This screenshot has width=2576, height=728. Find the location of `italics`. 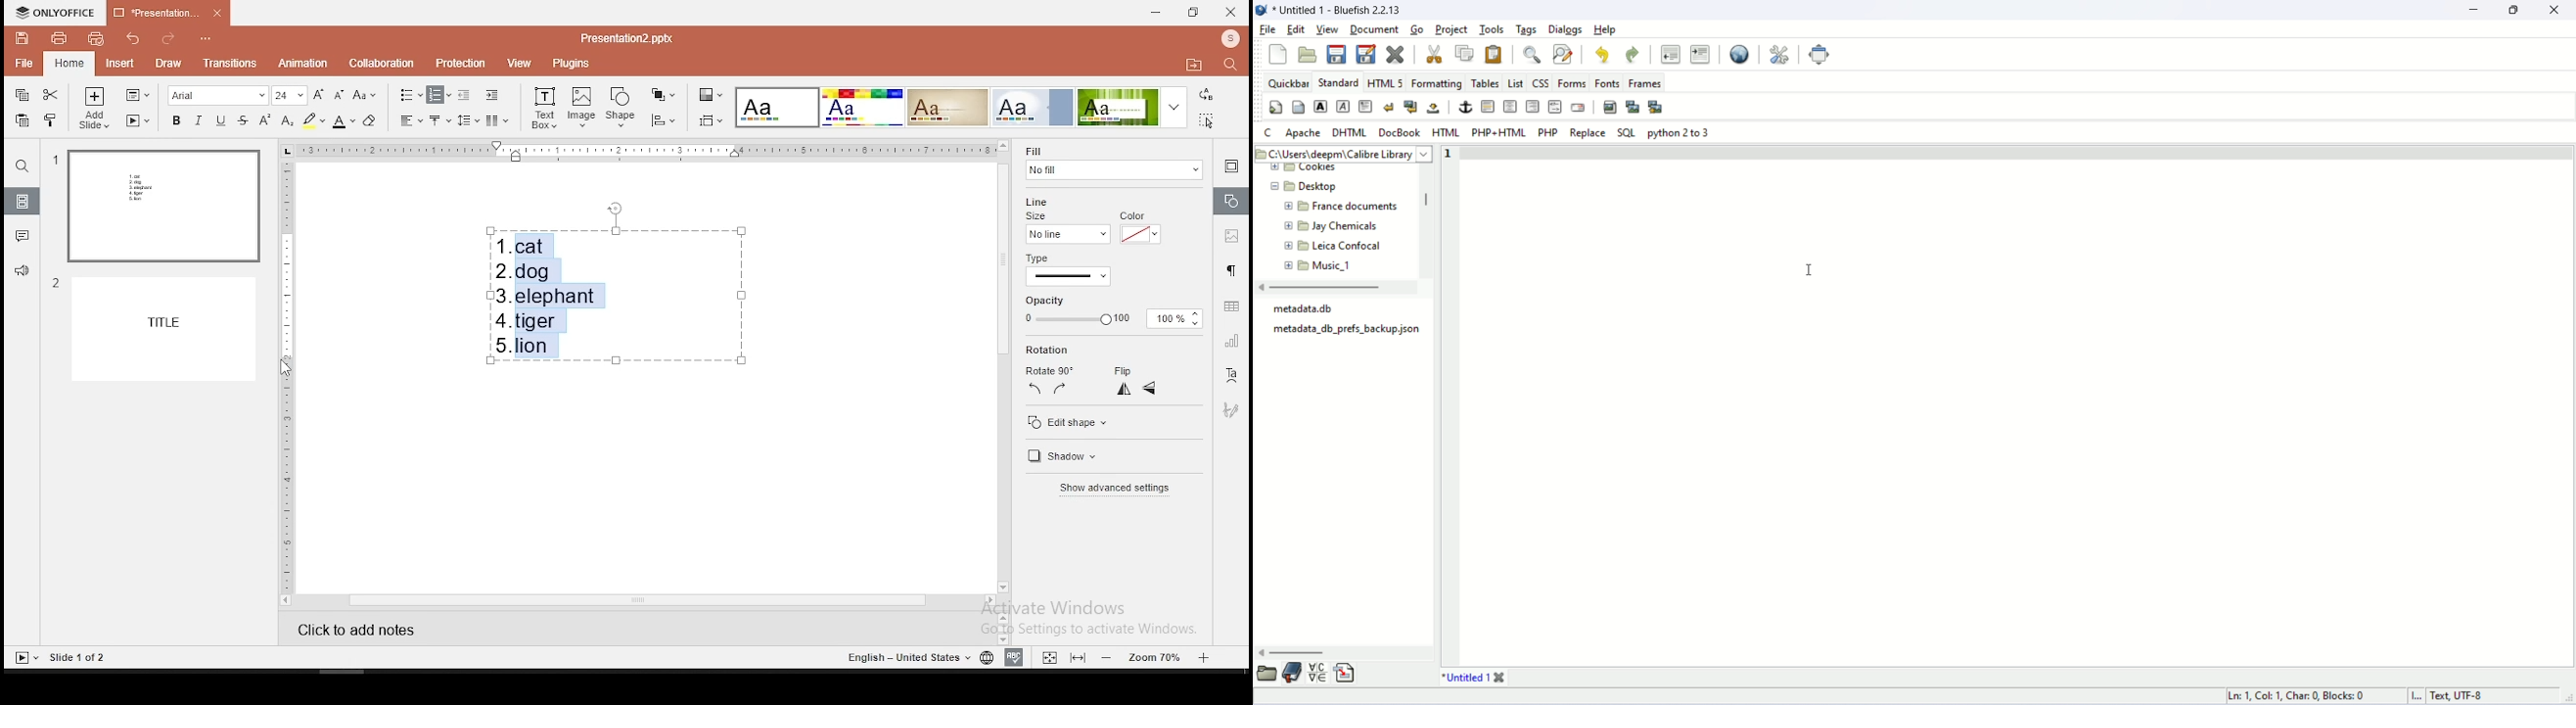

italics is located at coordinates (196, 122).